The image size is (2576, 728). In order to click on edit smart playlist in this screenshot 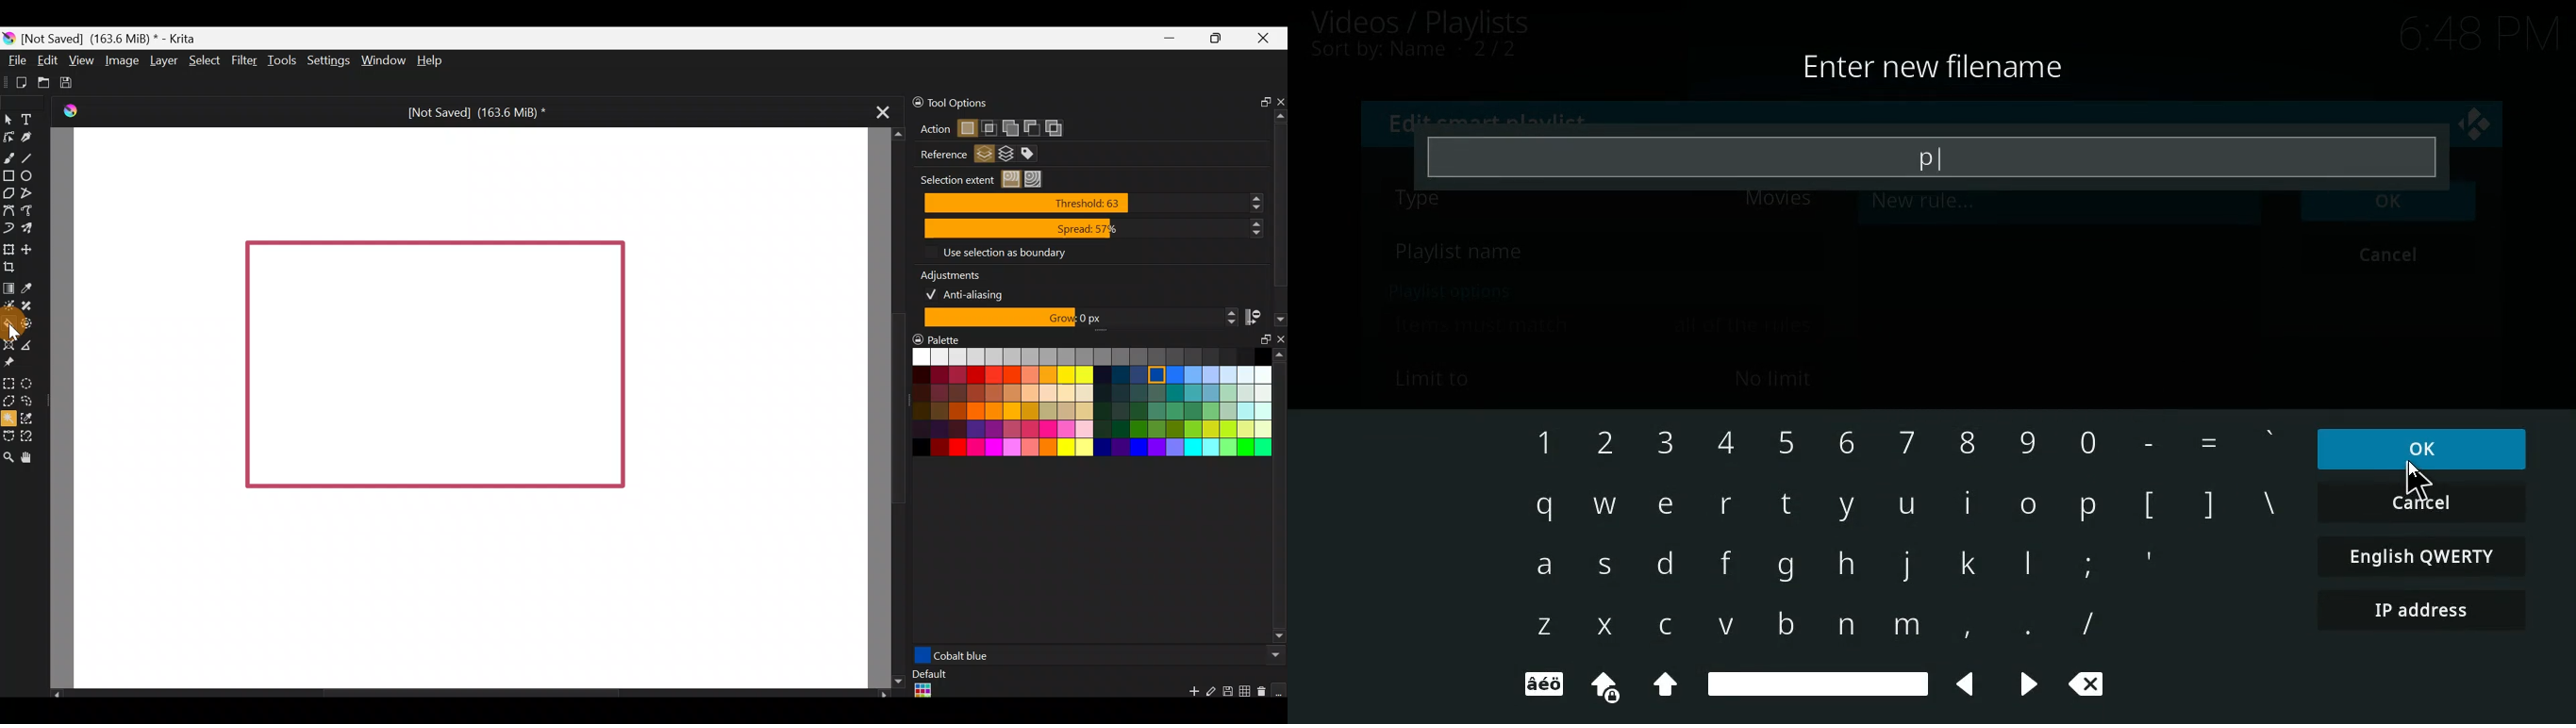, I will do `click(1494, 119)`.